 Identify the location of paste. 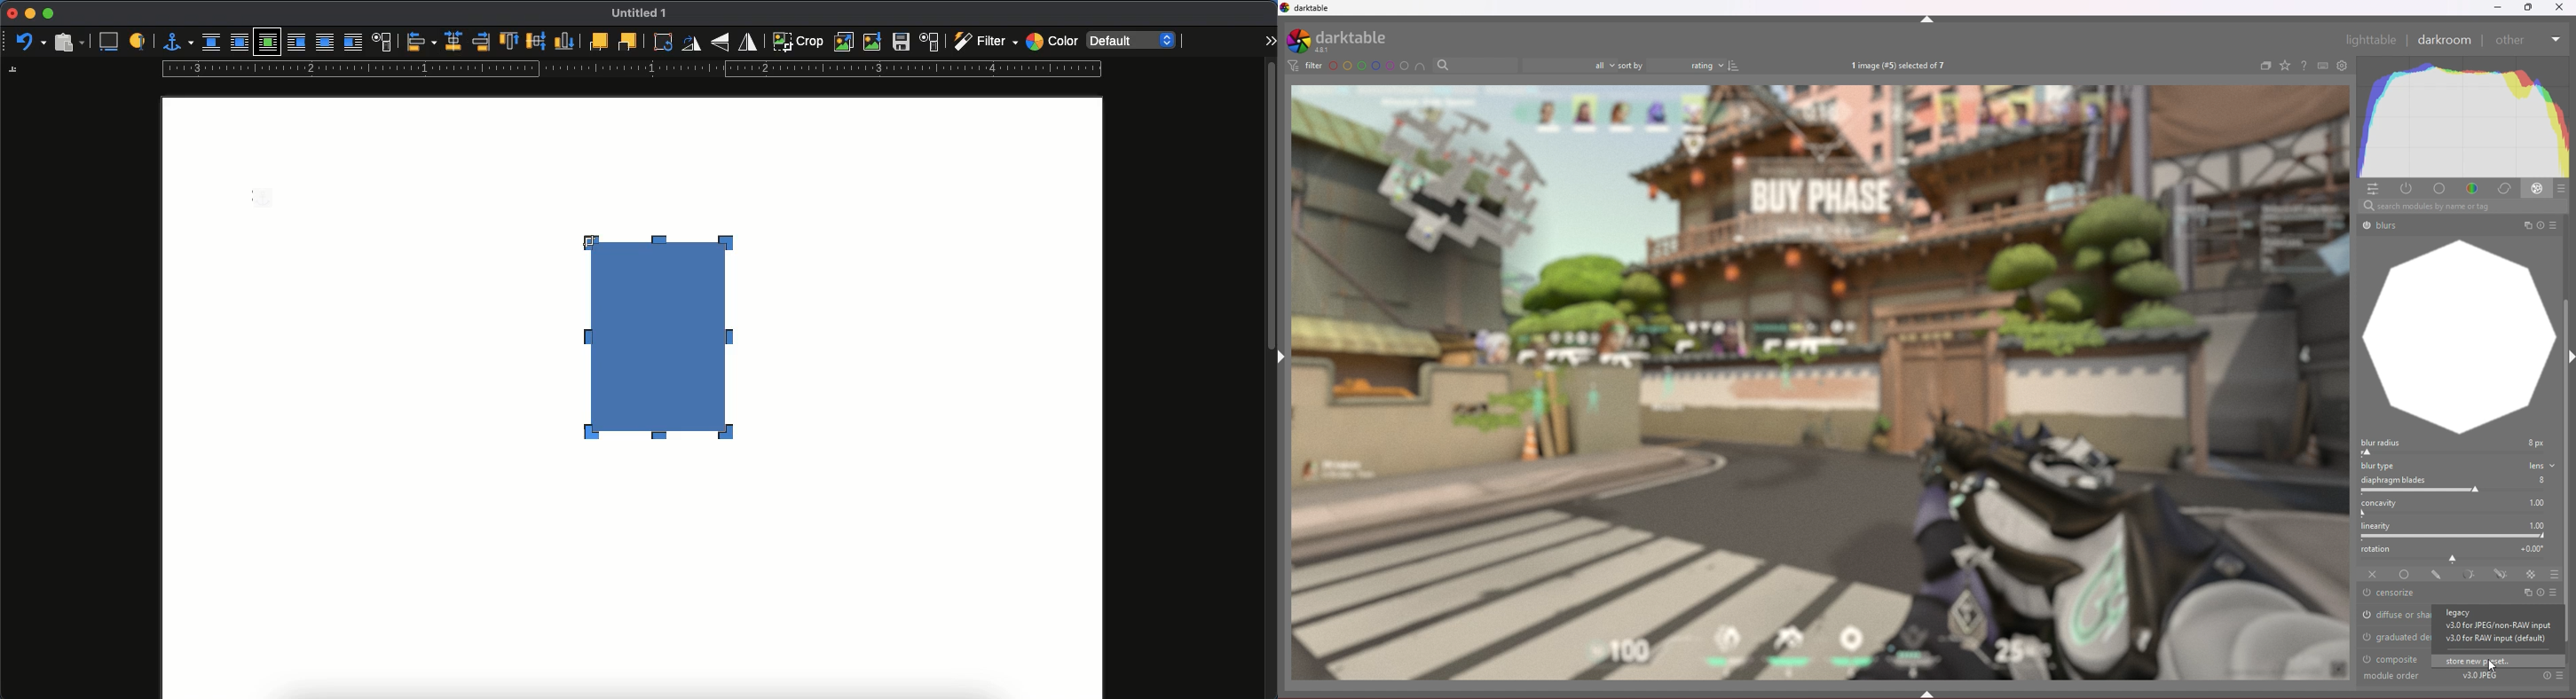
(68, 41).